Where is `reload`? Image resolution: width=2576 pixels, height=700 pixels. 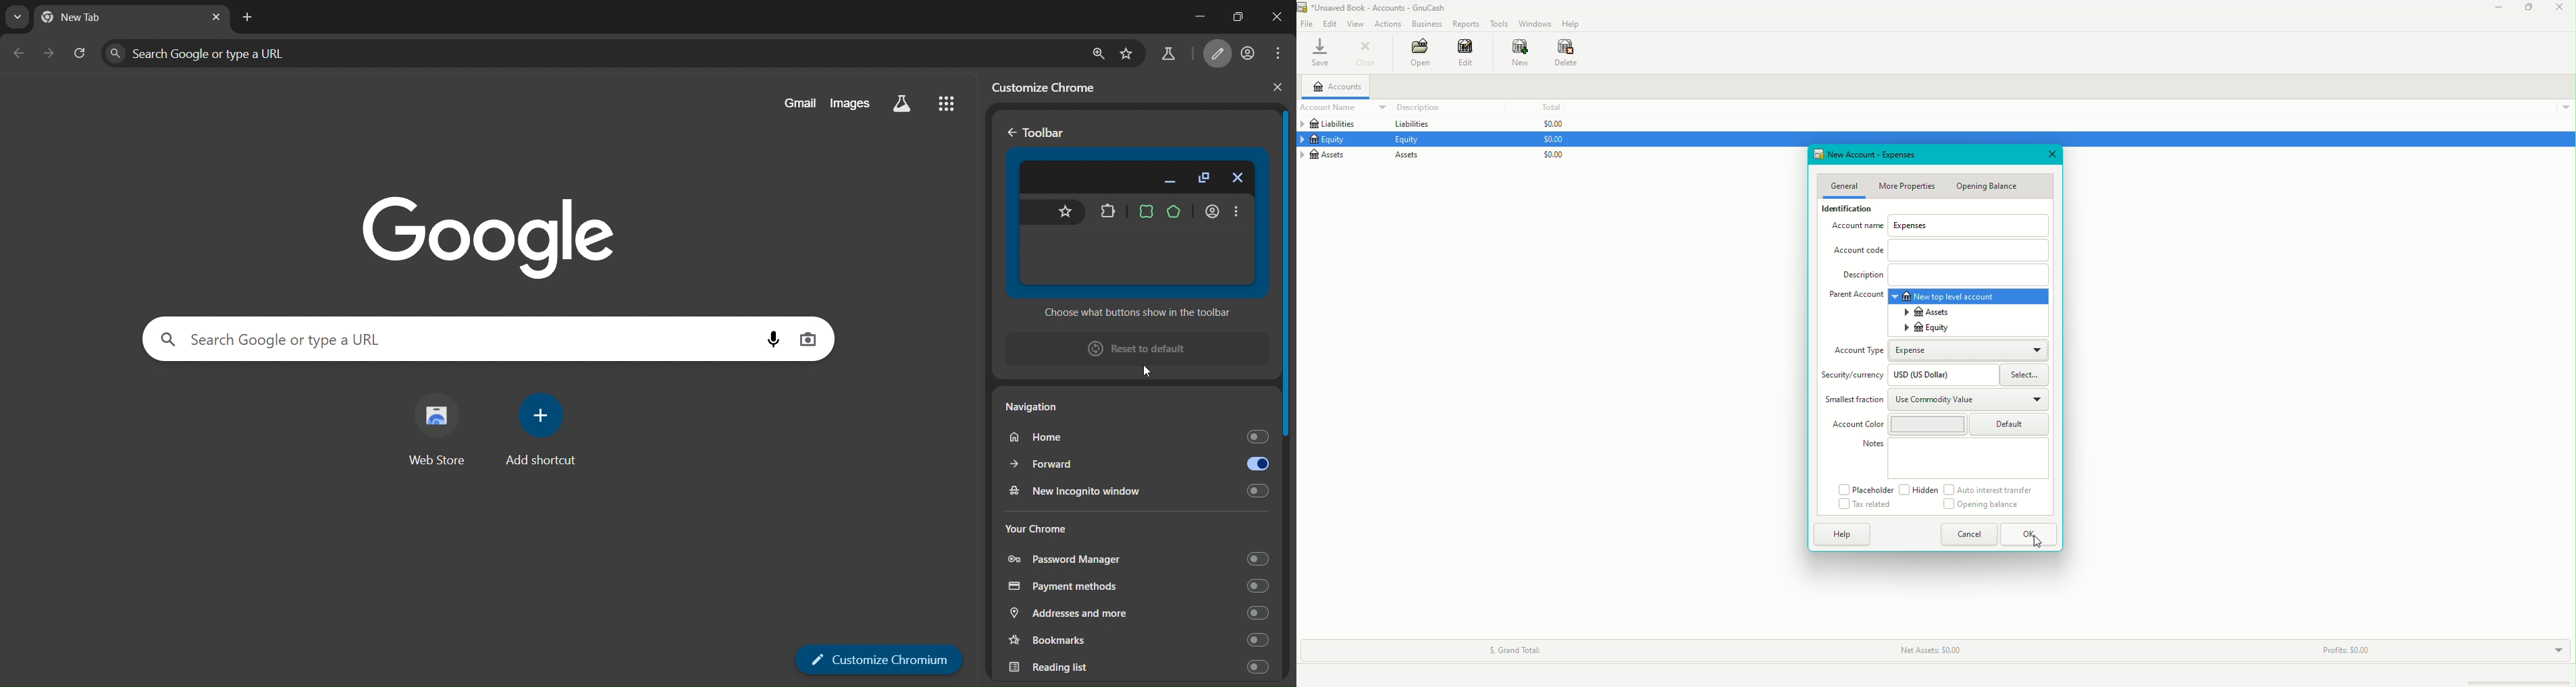 reload is located at coordinates (80, 52).